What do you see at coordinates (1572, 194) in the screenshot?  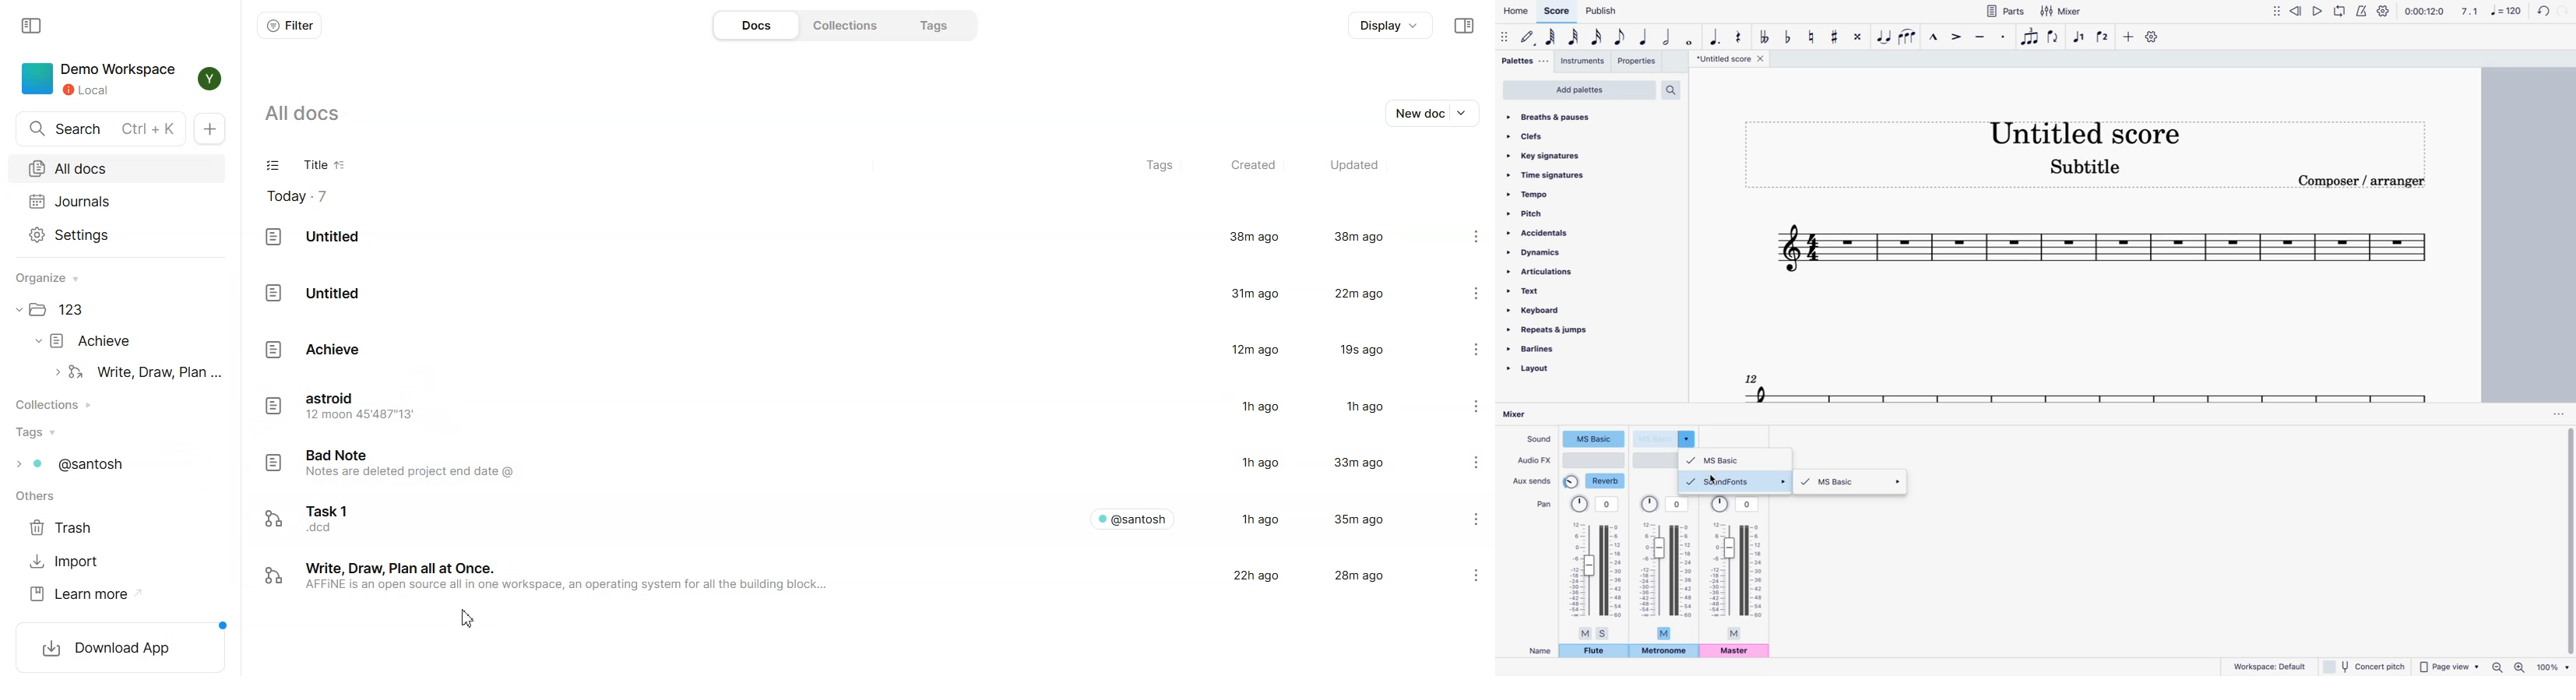 I see `tempo` at bounding box center [1572, 194].